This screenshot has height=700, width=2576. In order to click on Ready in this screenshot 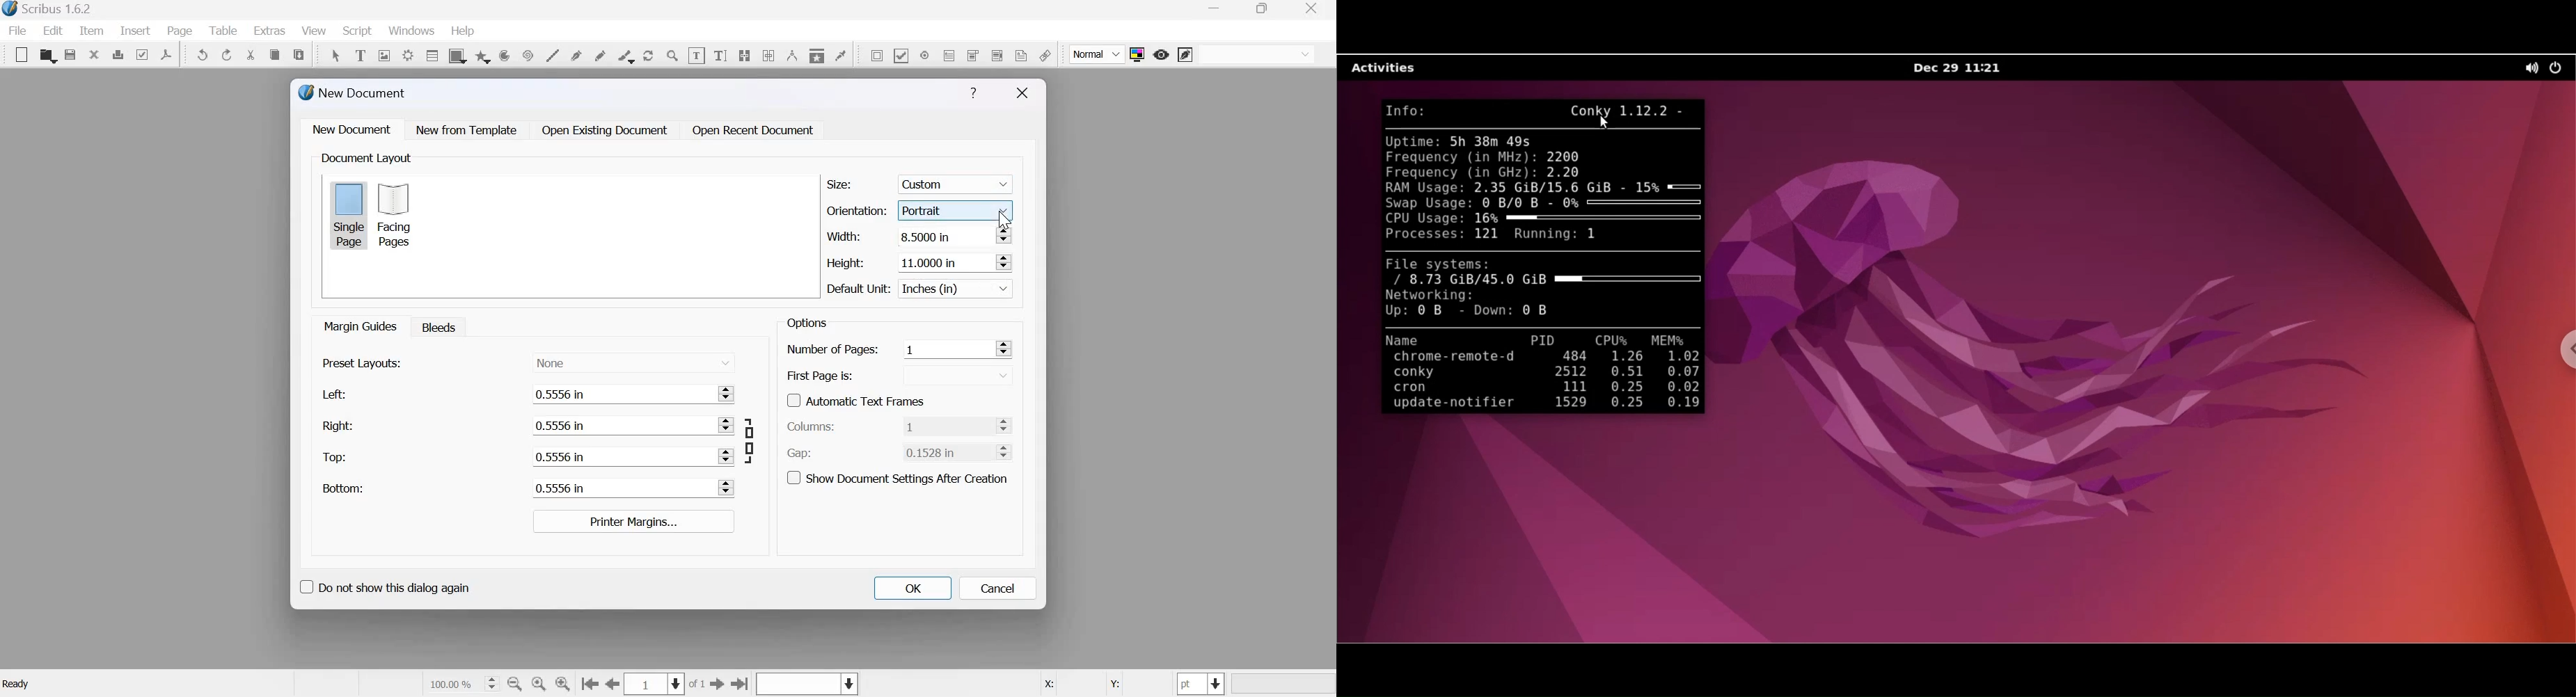, I will do `click(18, 684)`.